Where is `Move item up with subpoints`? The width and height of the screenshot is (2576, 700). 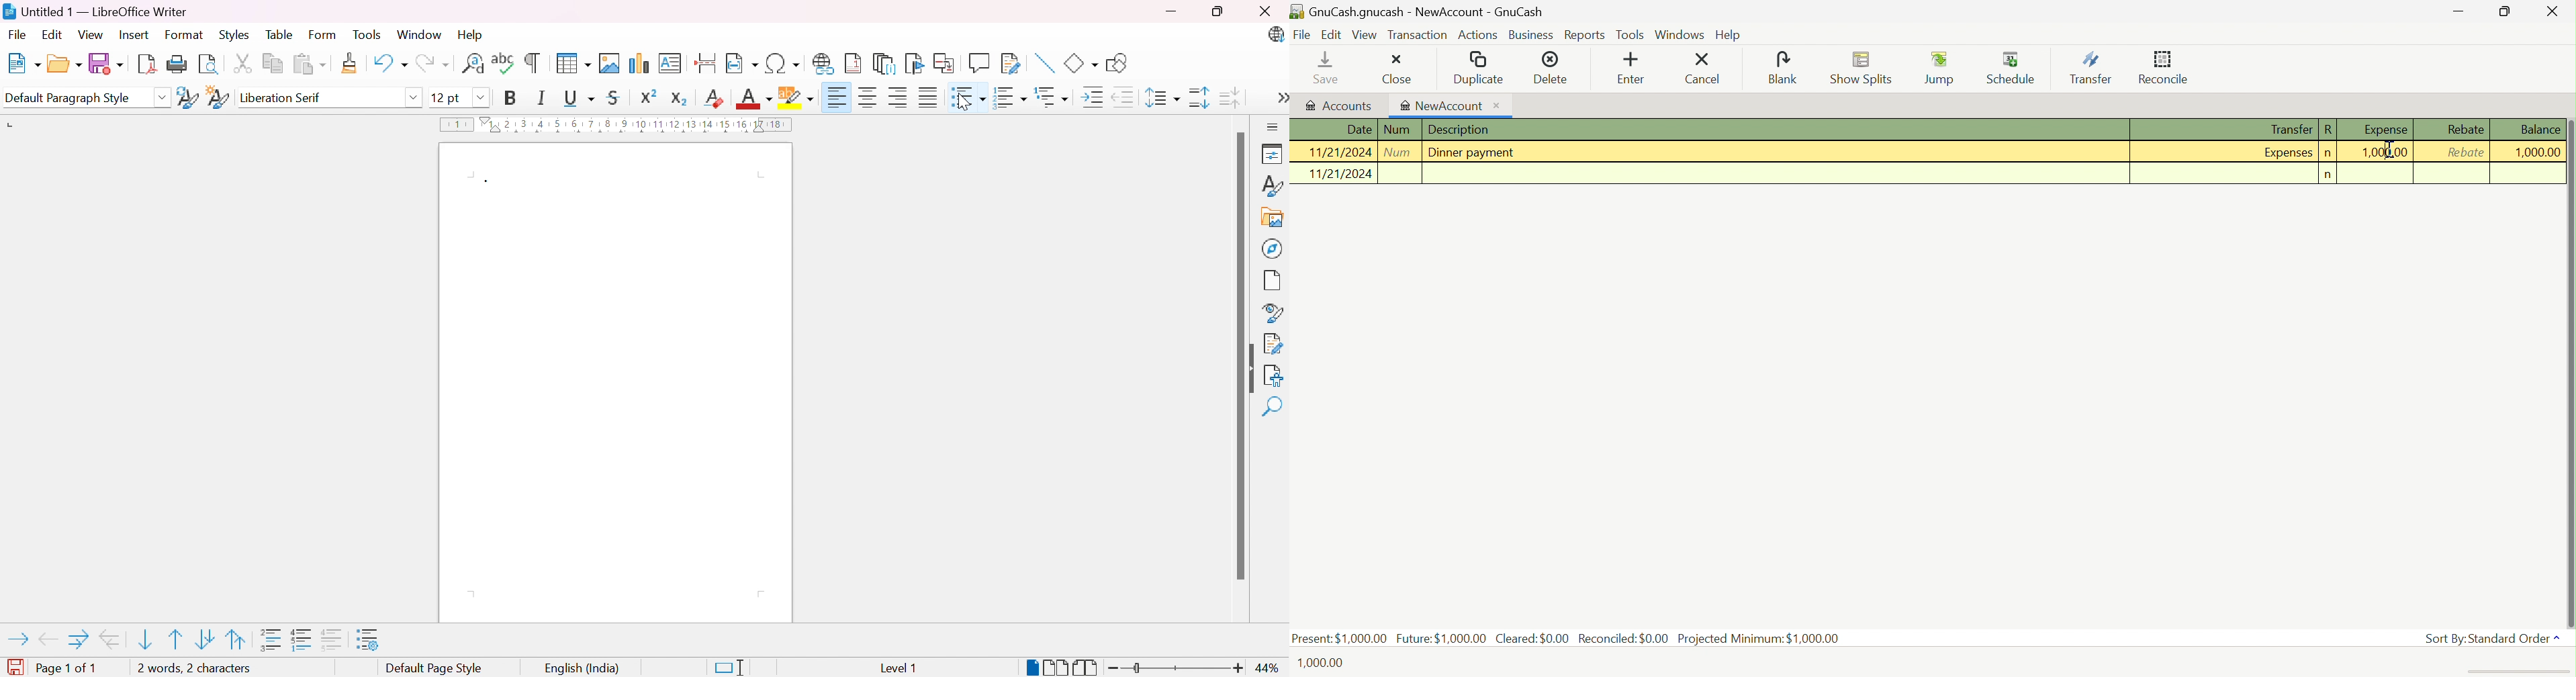 Move item up with subpoints is located at coordinates (238, 639).